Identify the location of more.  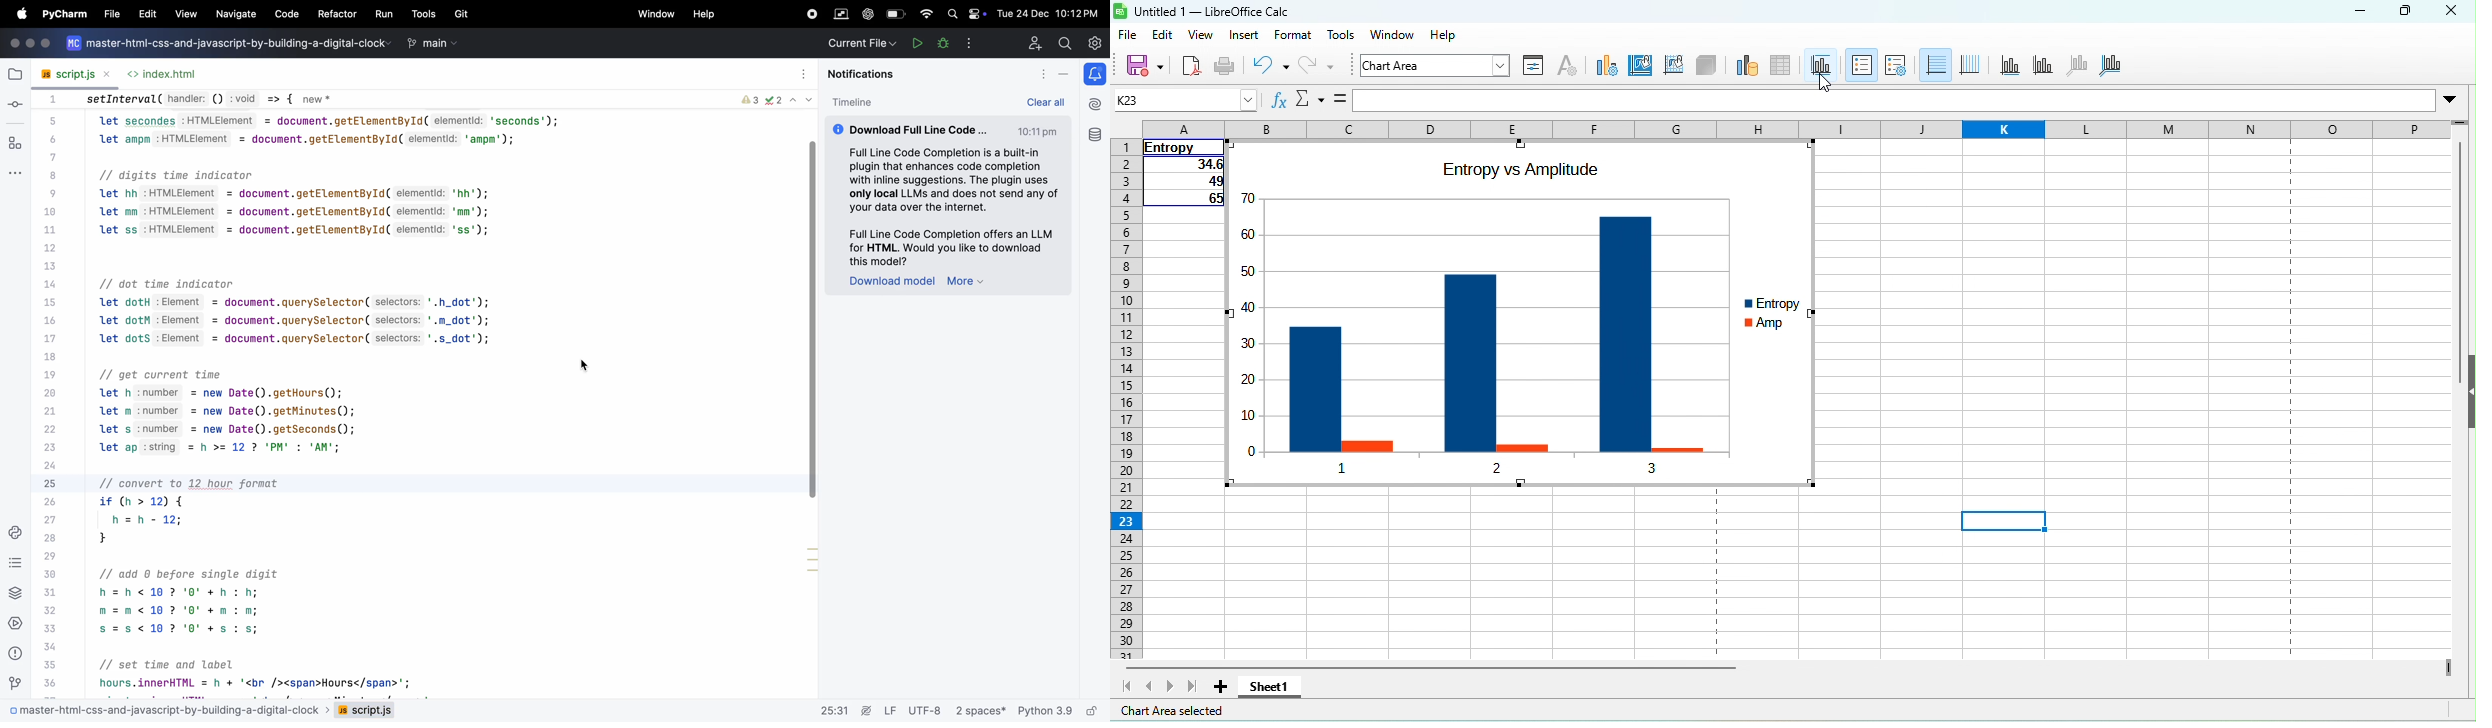
(967, 283).